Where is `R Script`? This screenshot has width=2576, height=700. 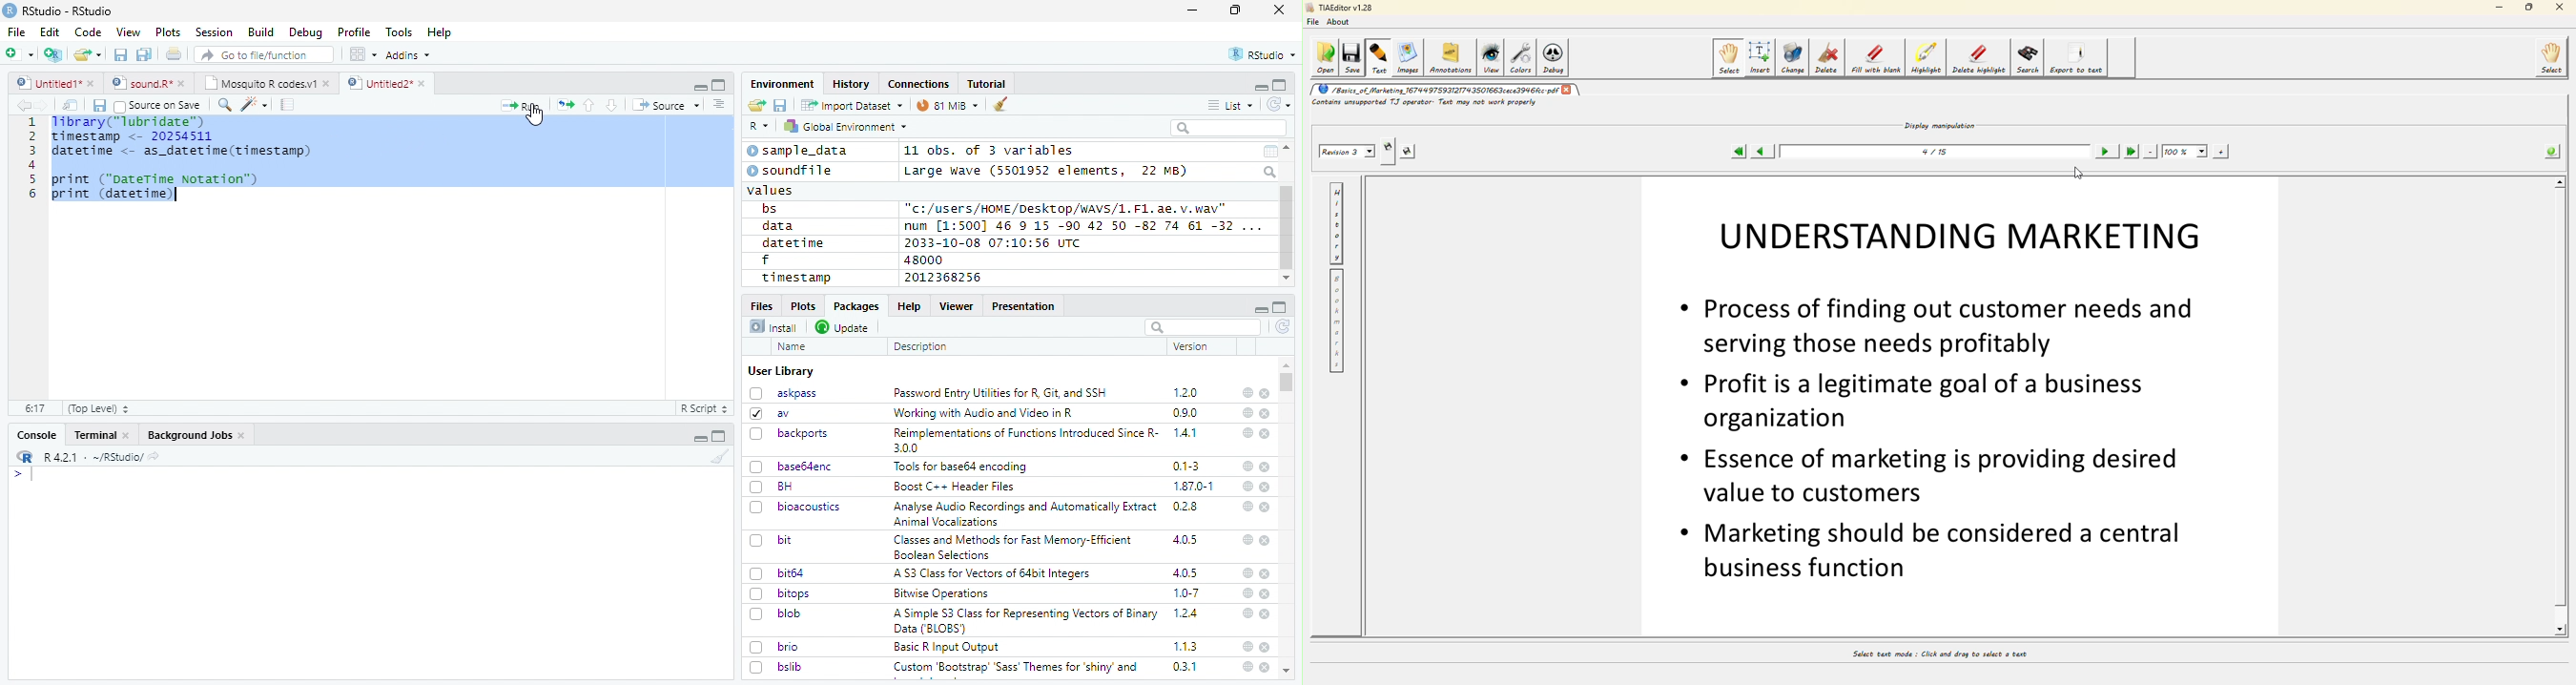 R Script is located at coordinates (703, 409).